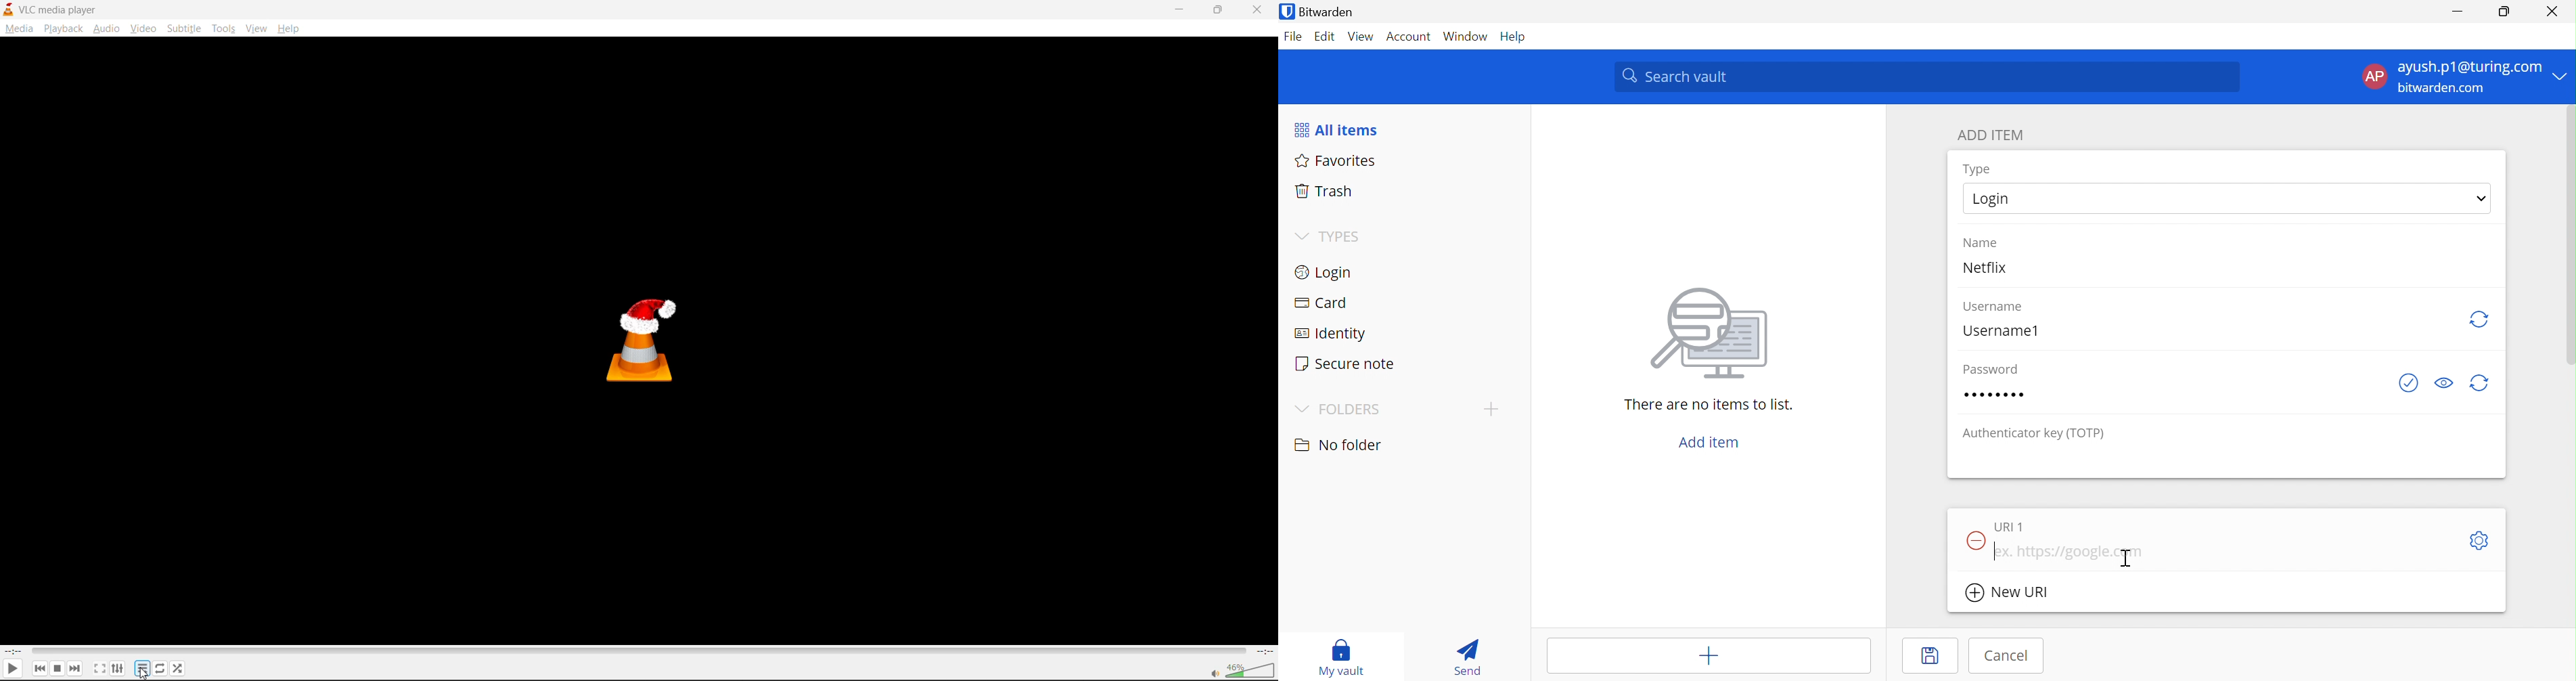 Image resolution: width=2576 pixels, height=700 pixels. I want to click on Authentication key (TOTP), so click(2033, 435).